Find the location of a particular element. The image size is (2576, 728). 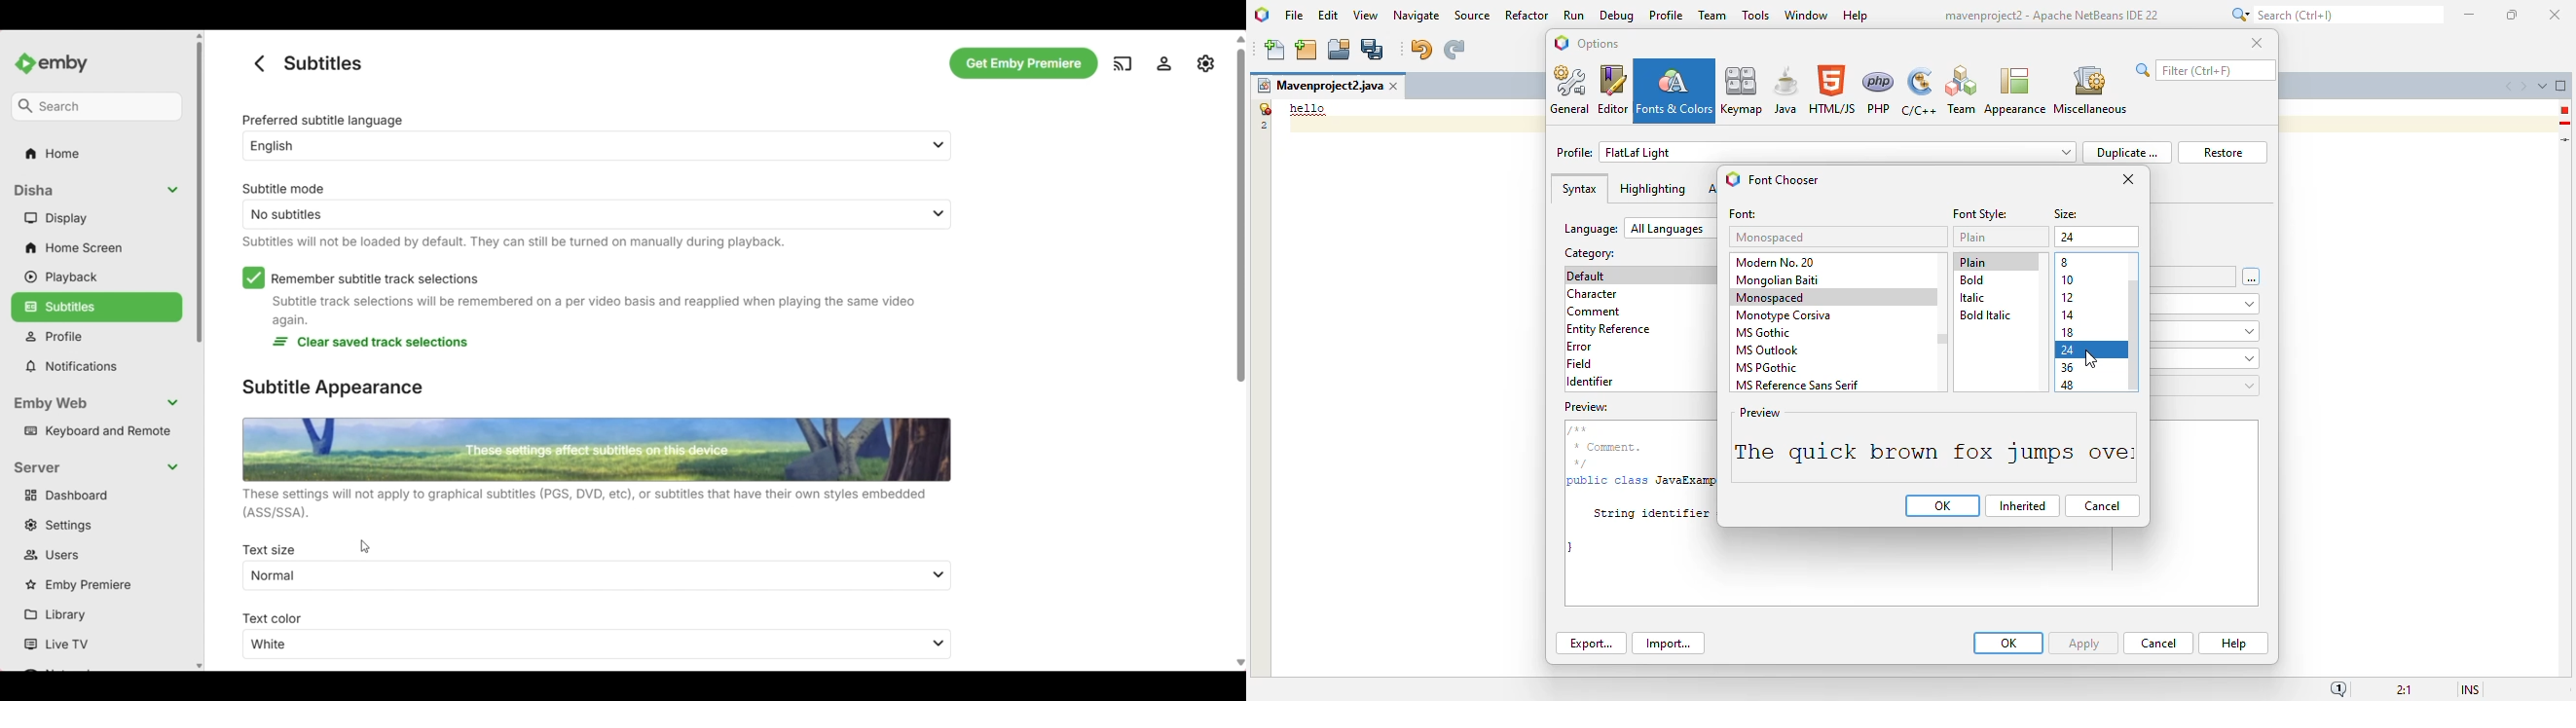

keymap is located at coordinates (1743, 90).